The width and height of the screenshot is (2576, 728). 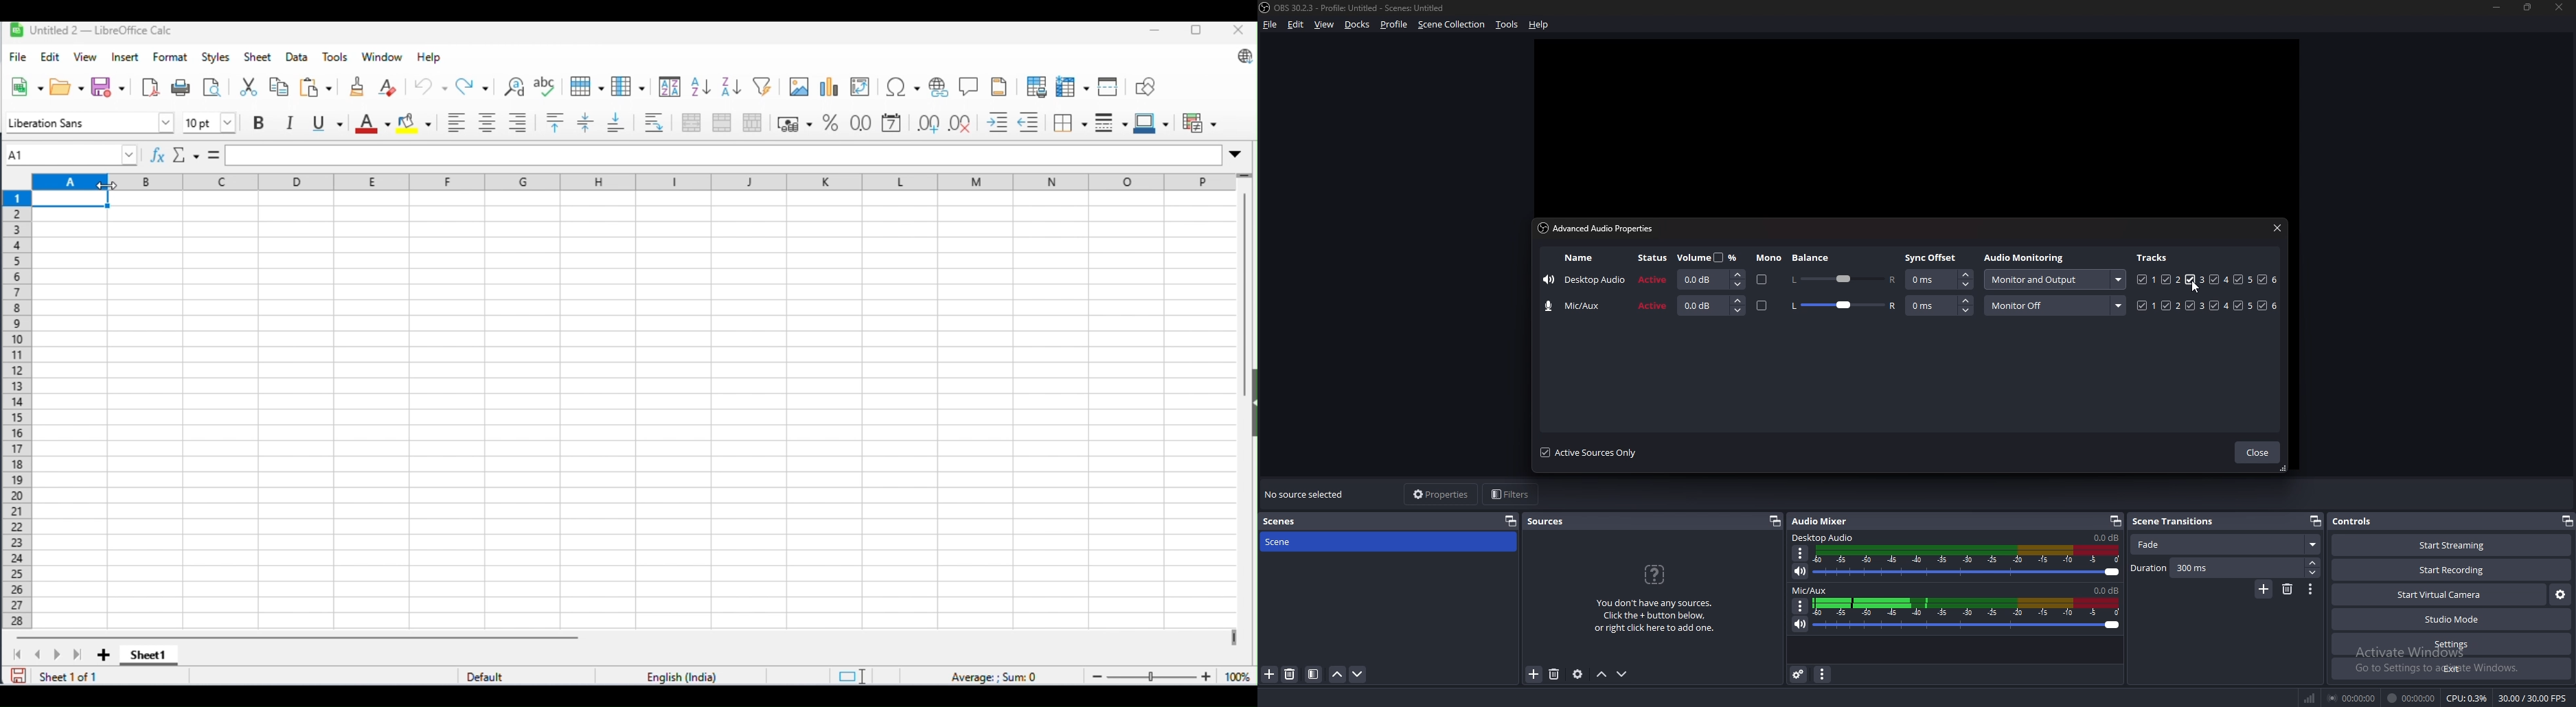 I want to click on =, so click(x=213, y=153).